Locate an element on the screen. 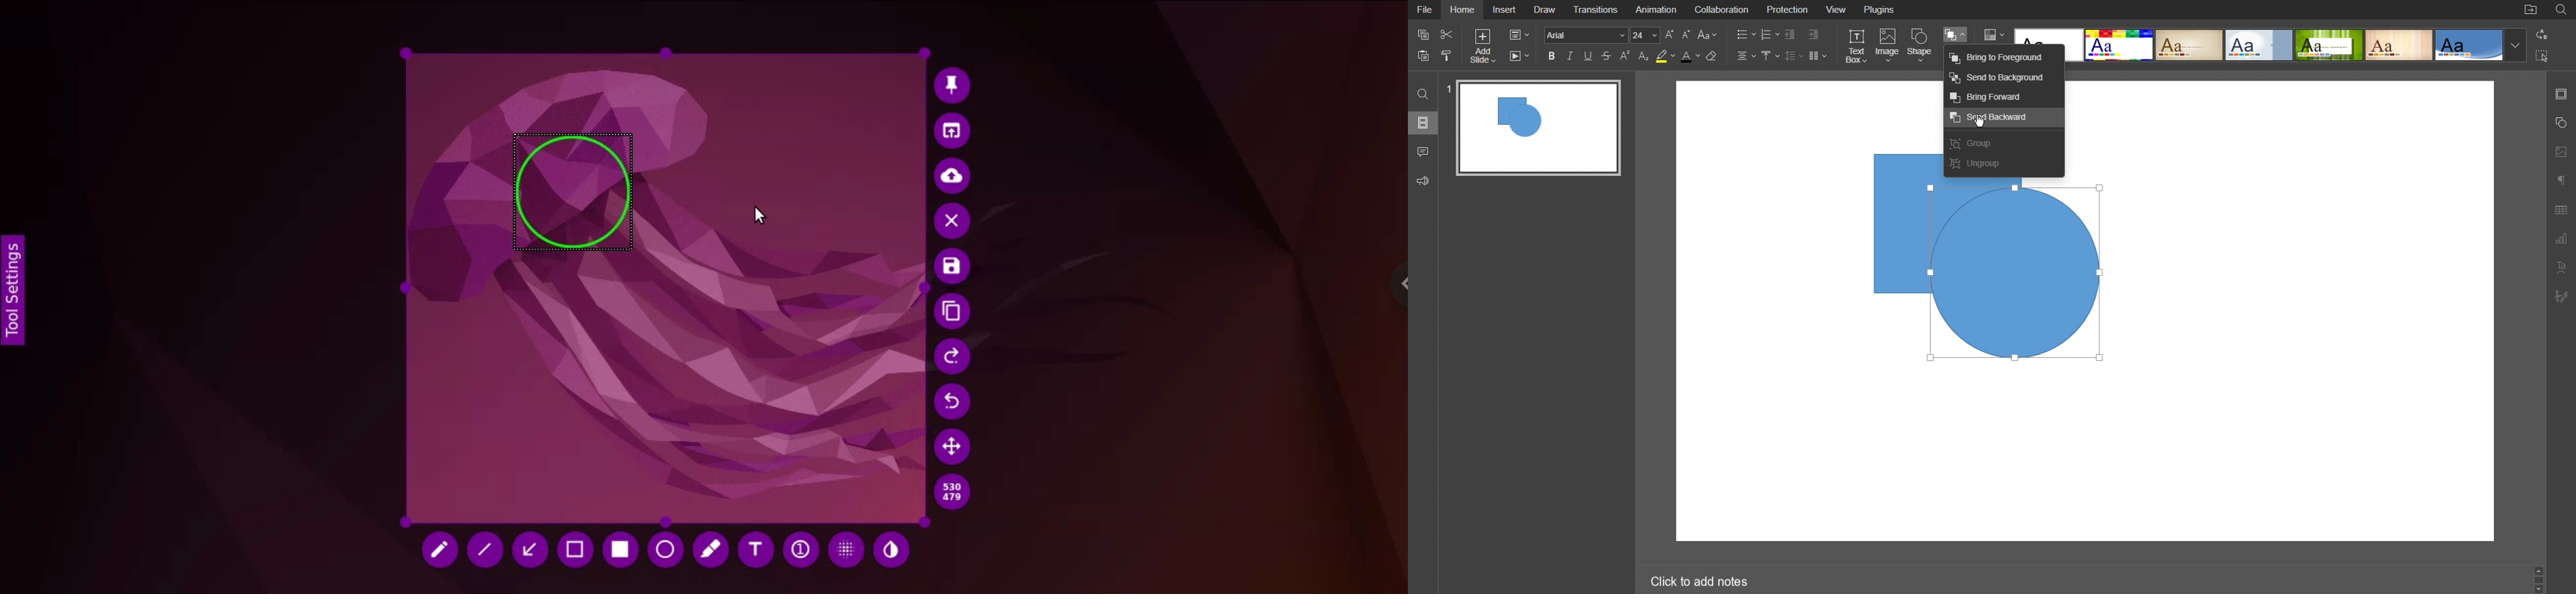 This screenshot has width=2576, height=616. Cursor Position is located at coordinates (1980, 121).